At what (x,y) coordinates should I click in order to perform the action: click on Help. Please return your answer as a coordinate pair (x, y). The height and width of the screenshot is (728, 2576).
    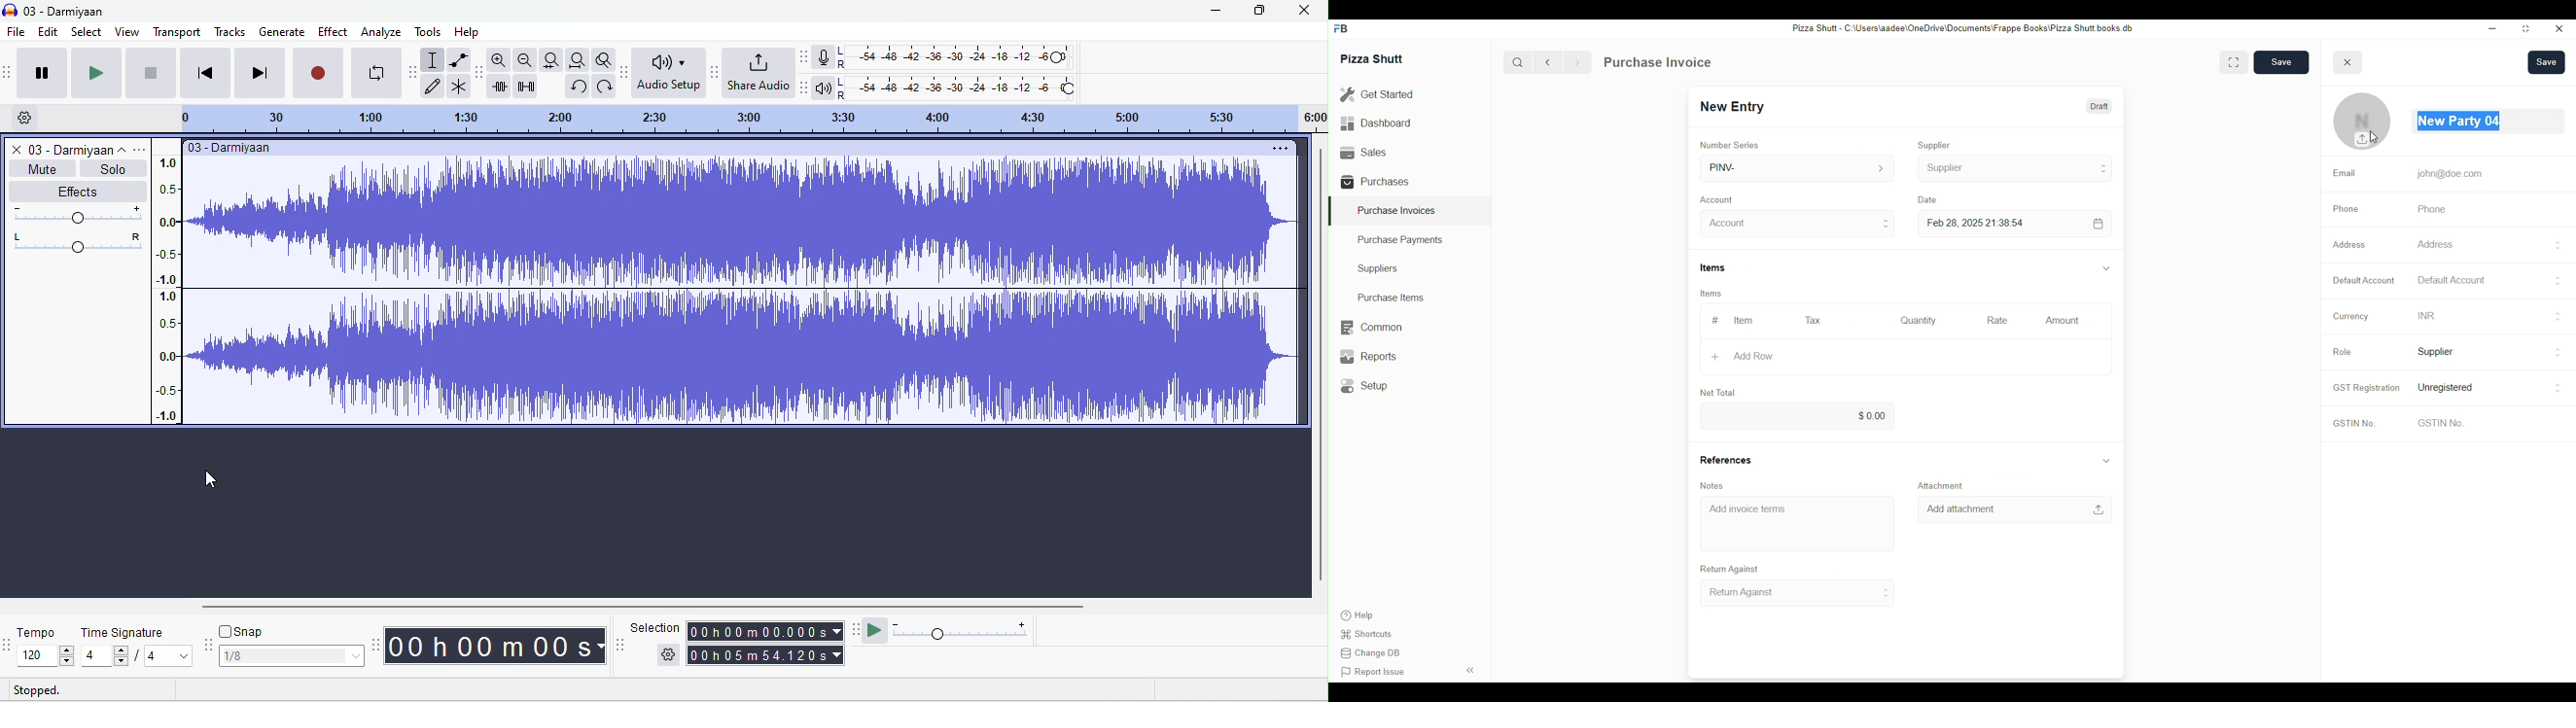
    Looking at the image, I should click on (1356, 616).